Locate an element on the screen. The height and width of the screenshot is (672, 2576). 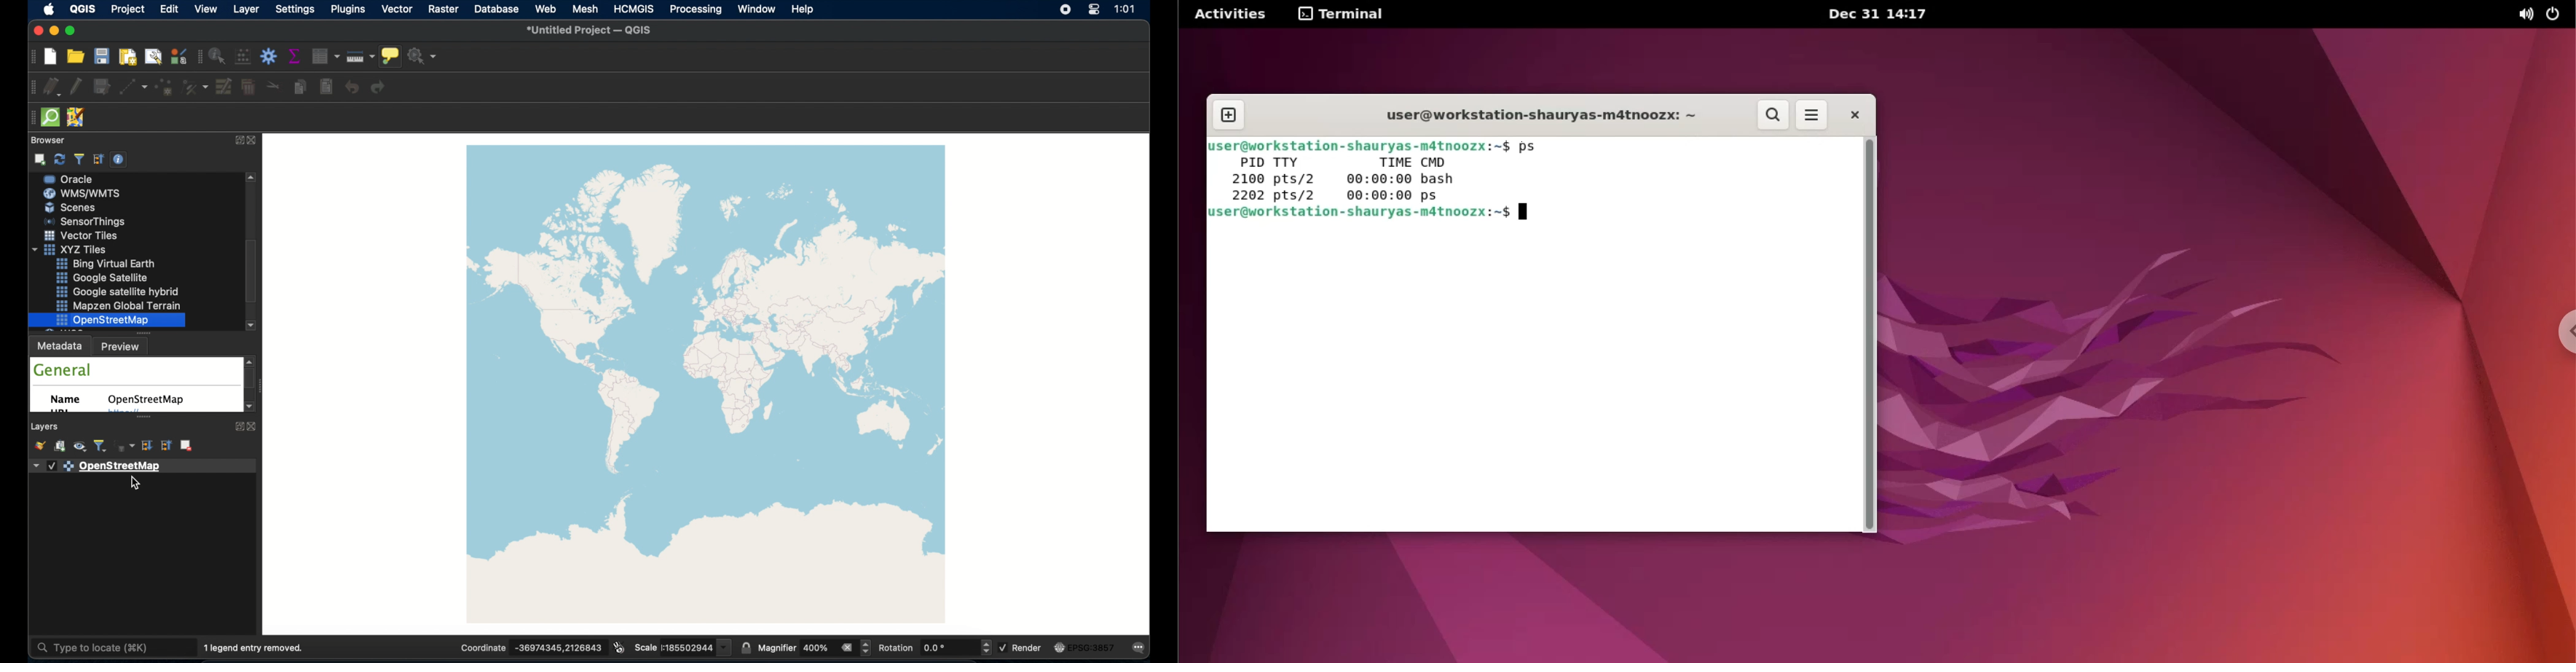
toggle extents and mouse position display is located at coordinates (619, 646).